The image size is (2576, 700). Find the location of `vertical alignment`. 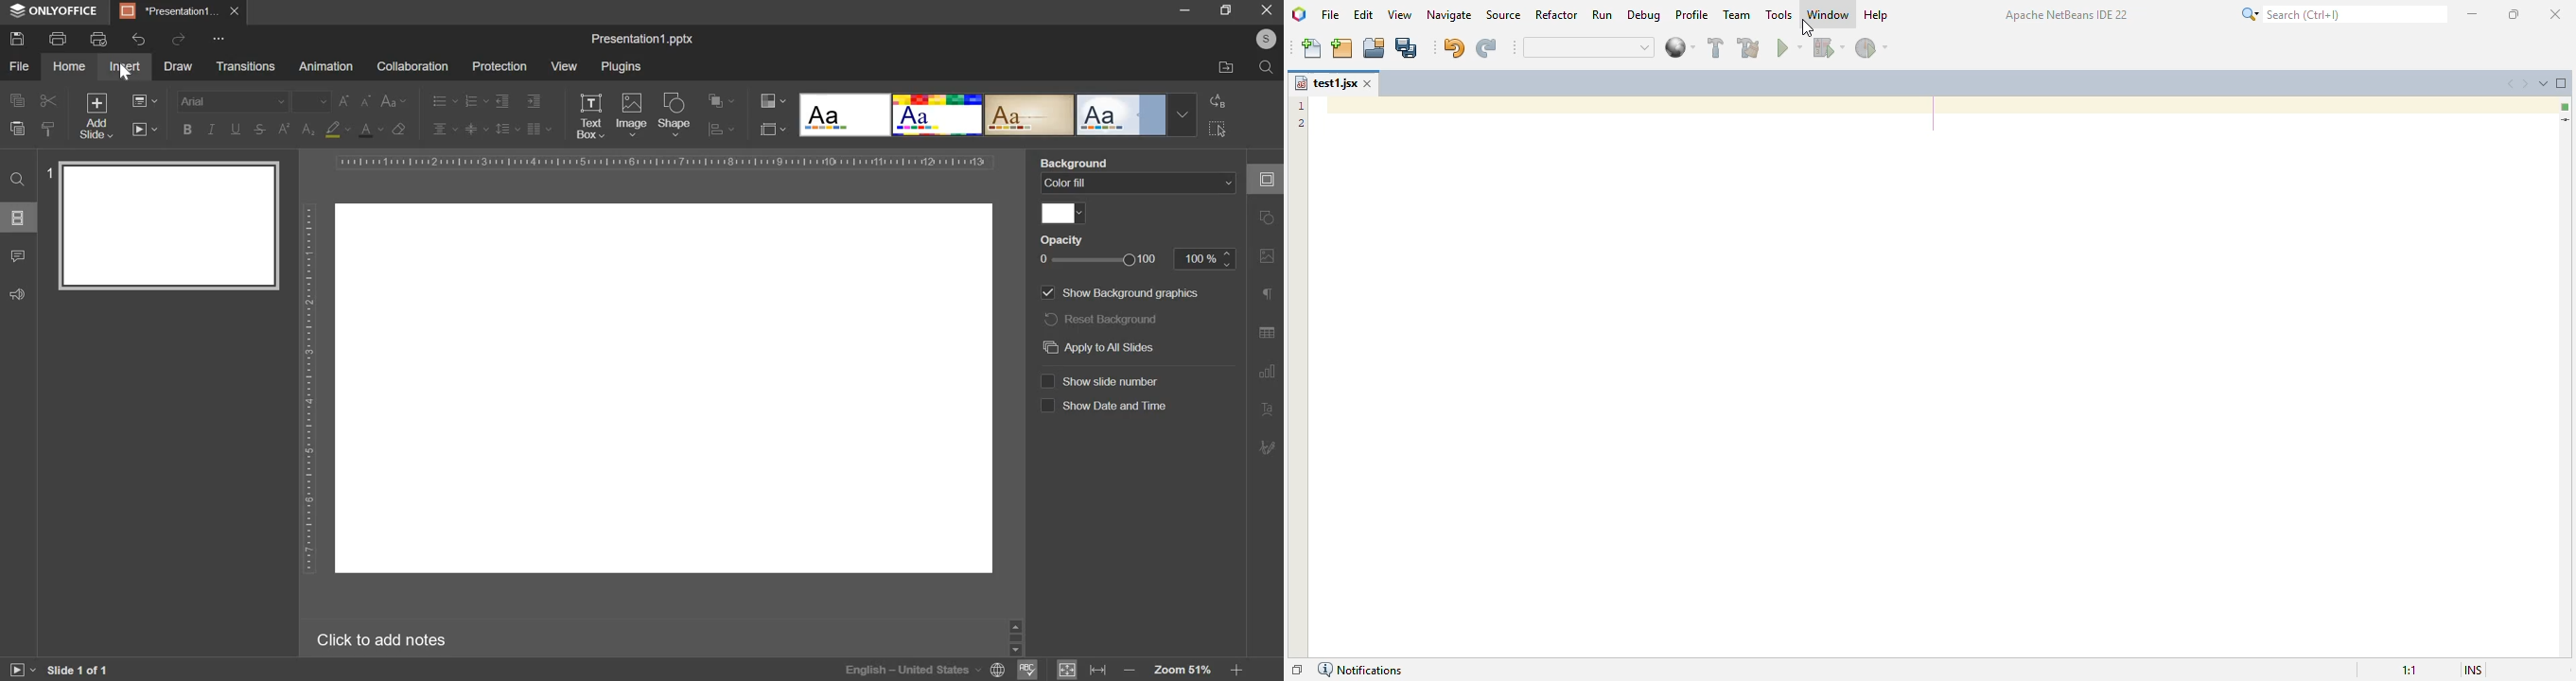

vertical alignment is located at coordinates (476, 129).